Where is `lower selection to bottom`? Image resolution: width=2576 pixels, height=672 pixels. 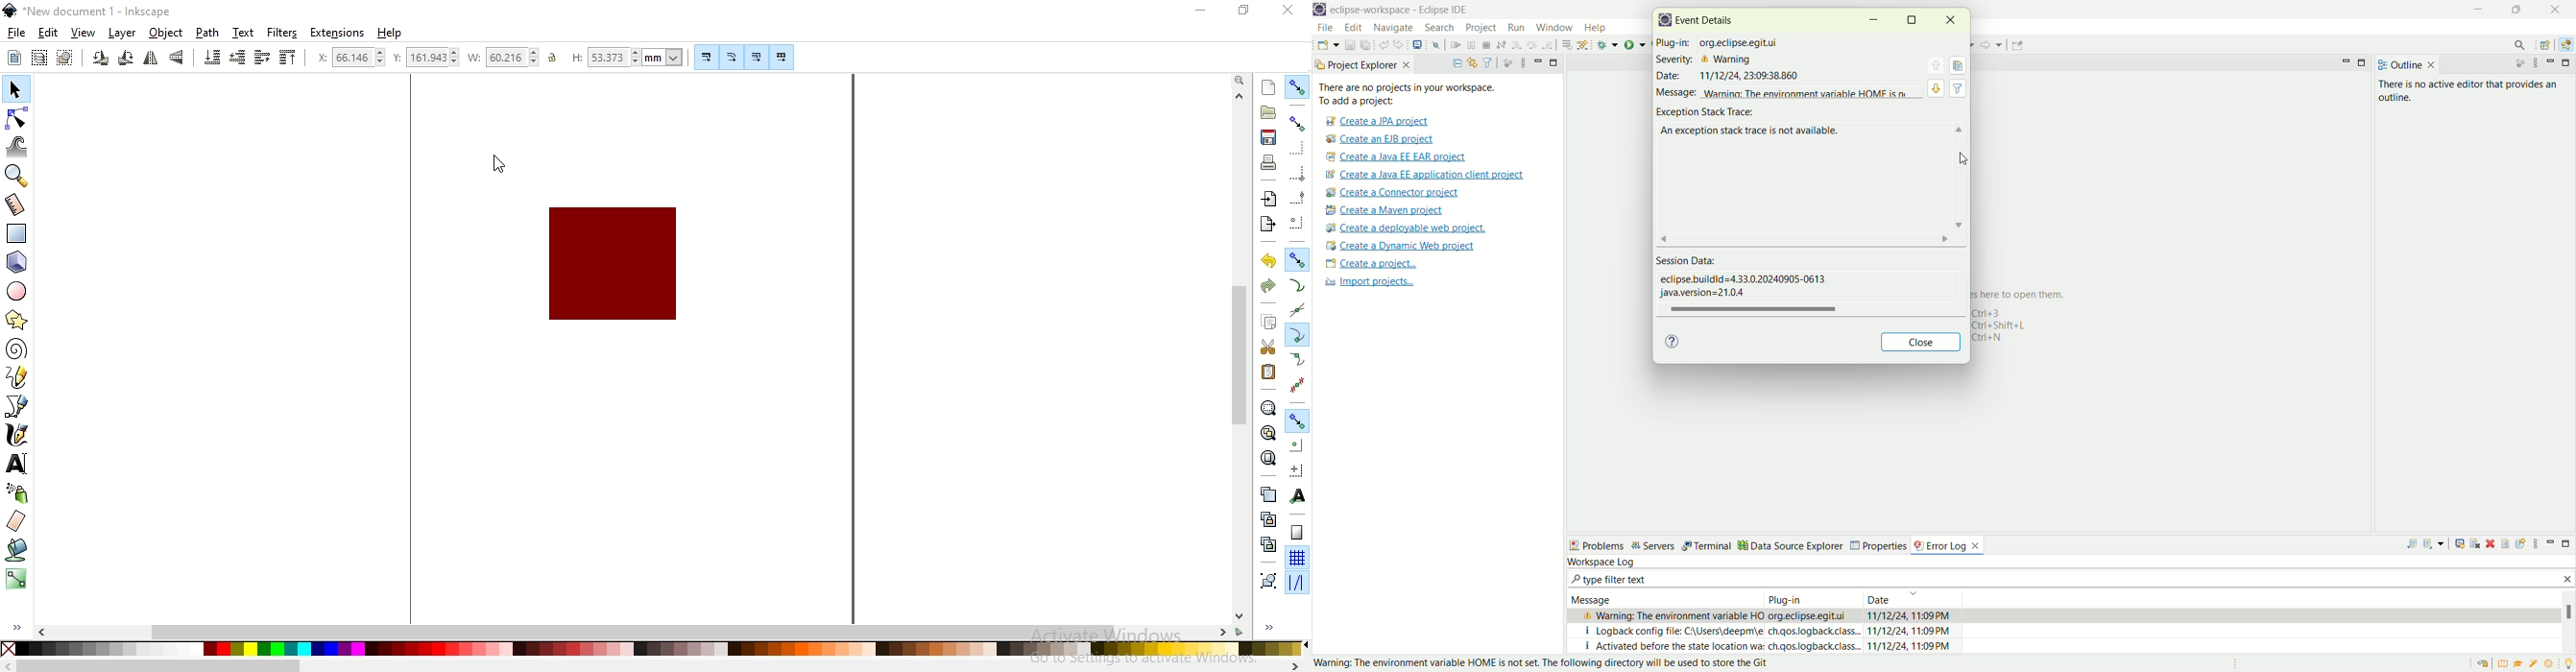 lower selection to bottom is located at coordinates (213, 58).